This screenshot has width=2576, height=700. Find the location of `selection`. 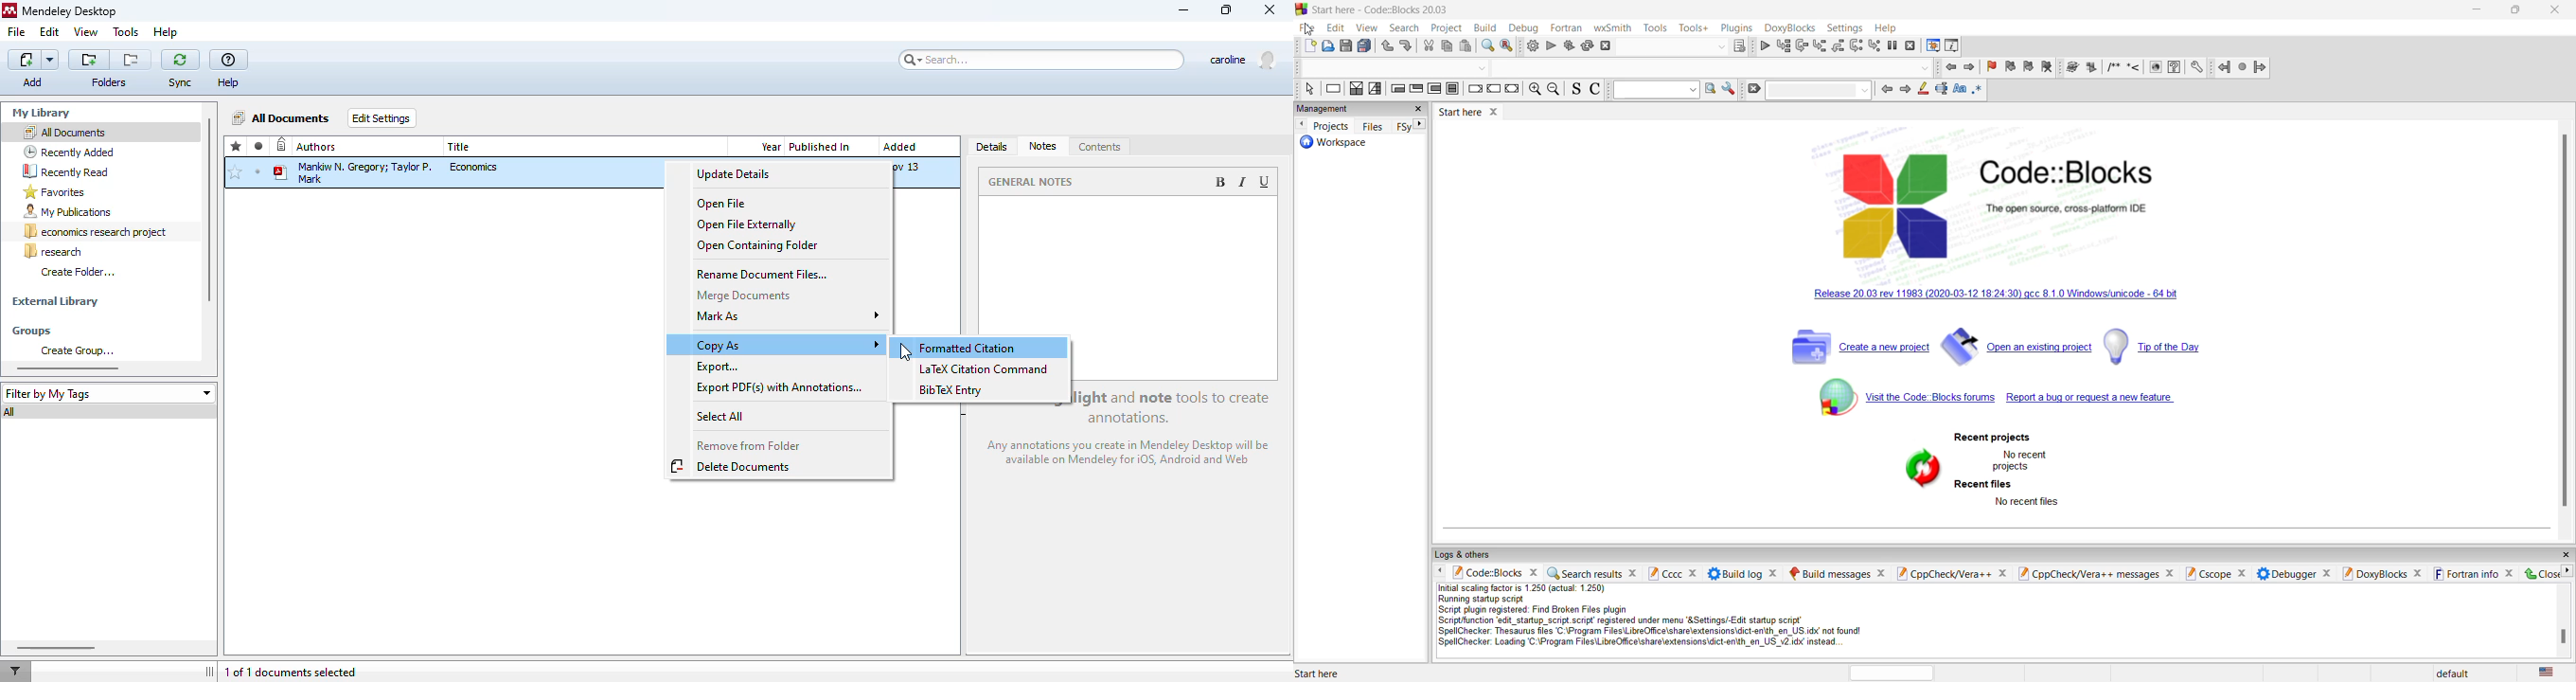

selection is located at coordinates (1378, 92).